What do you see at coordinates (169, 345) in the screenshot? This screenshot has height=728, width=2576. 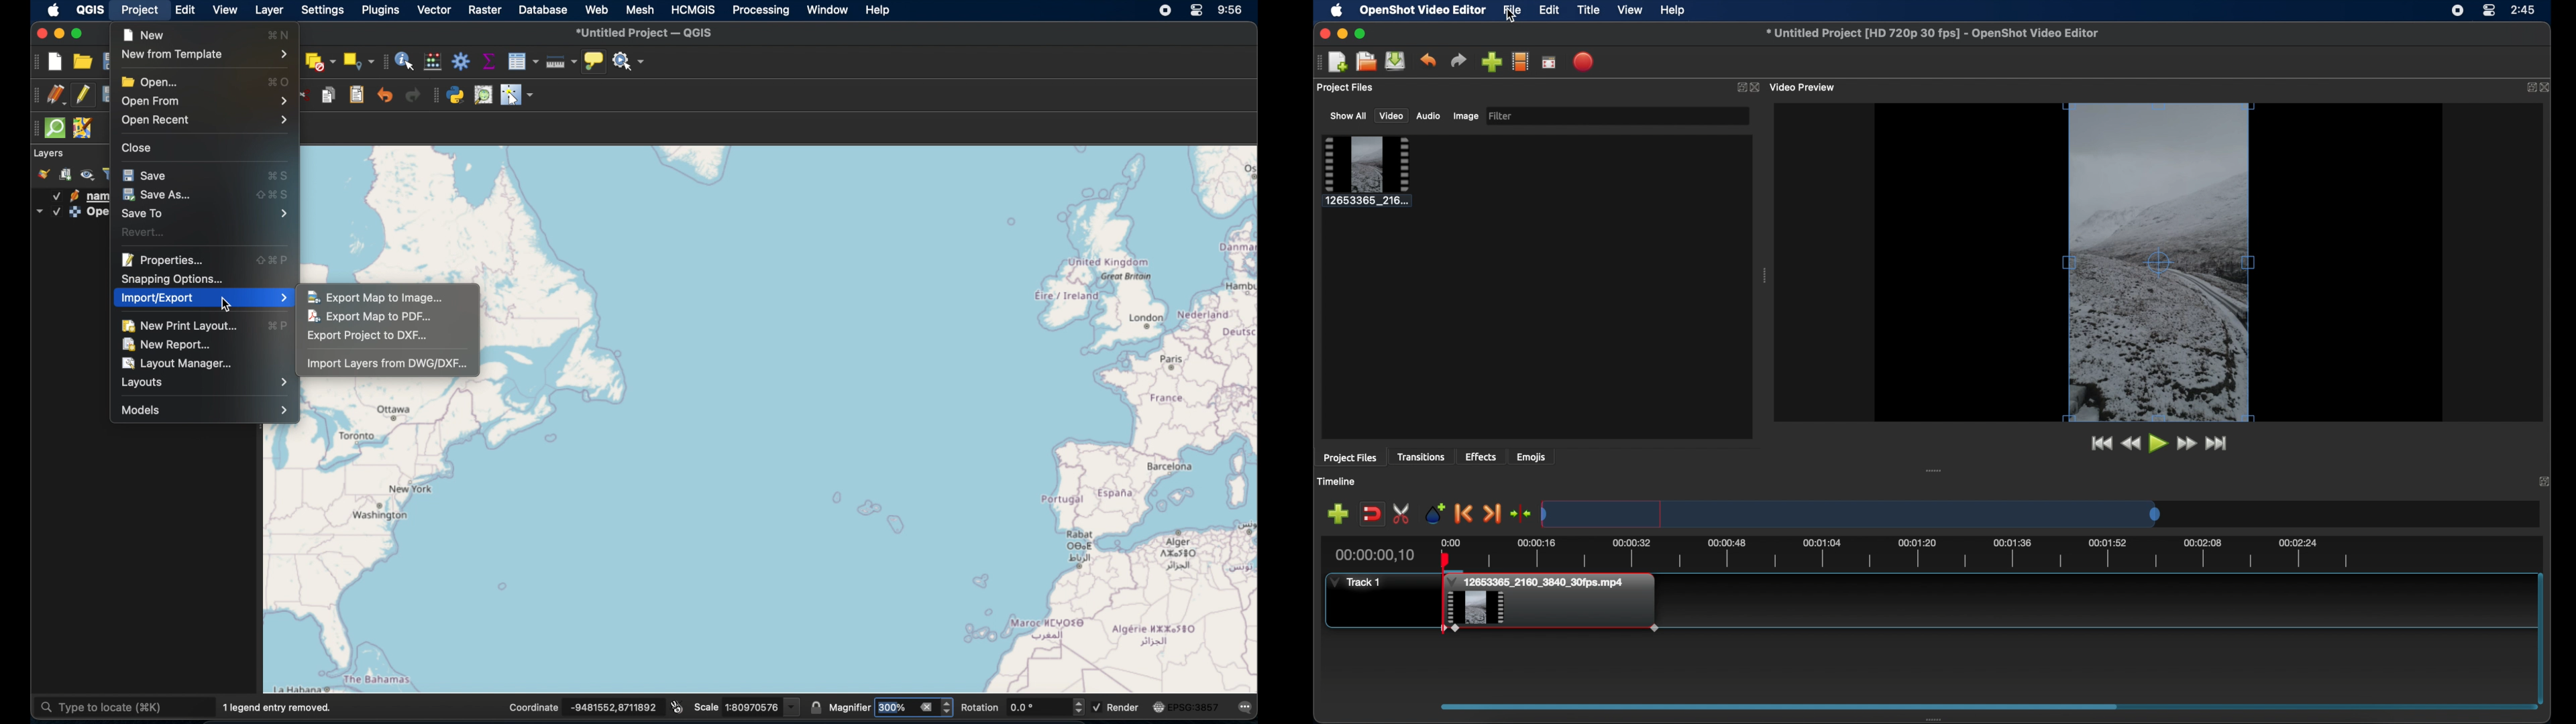 I see `new report` at bounding box center [169, 345].